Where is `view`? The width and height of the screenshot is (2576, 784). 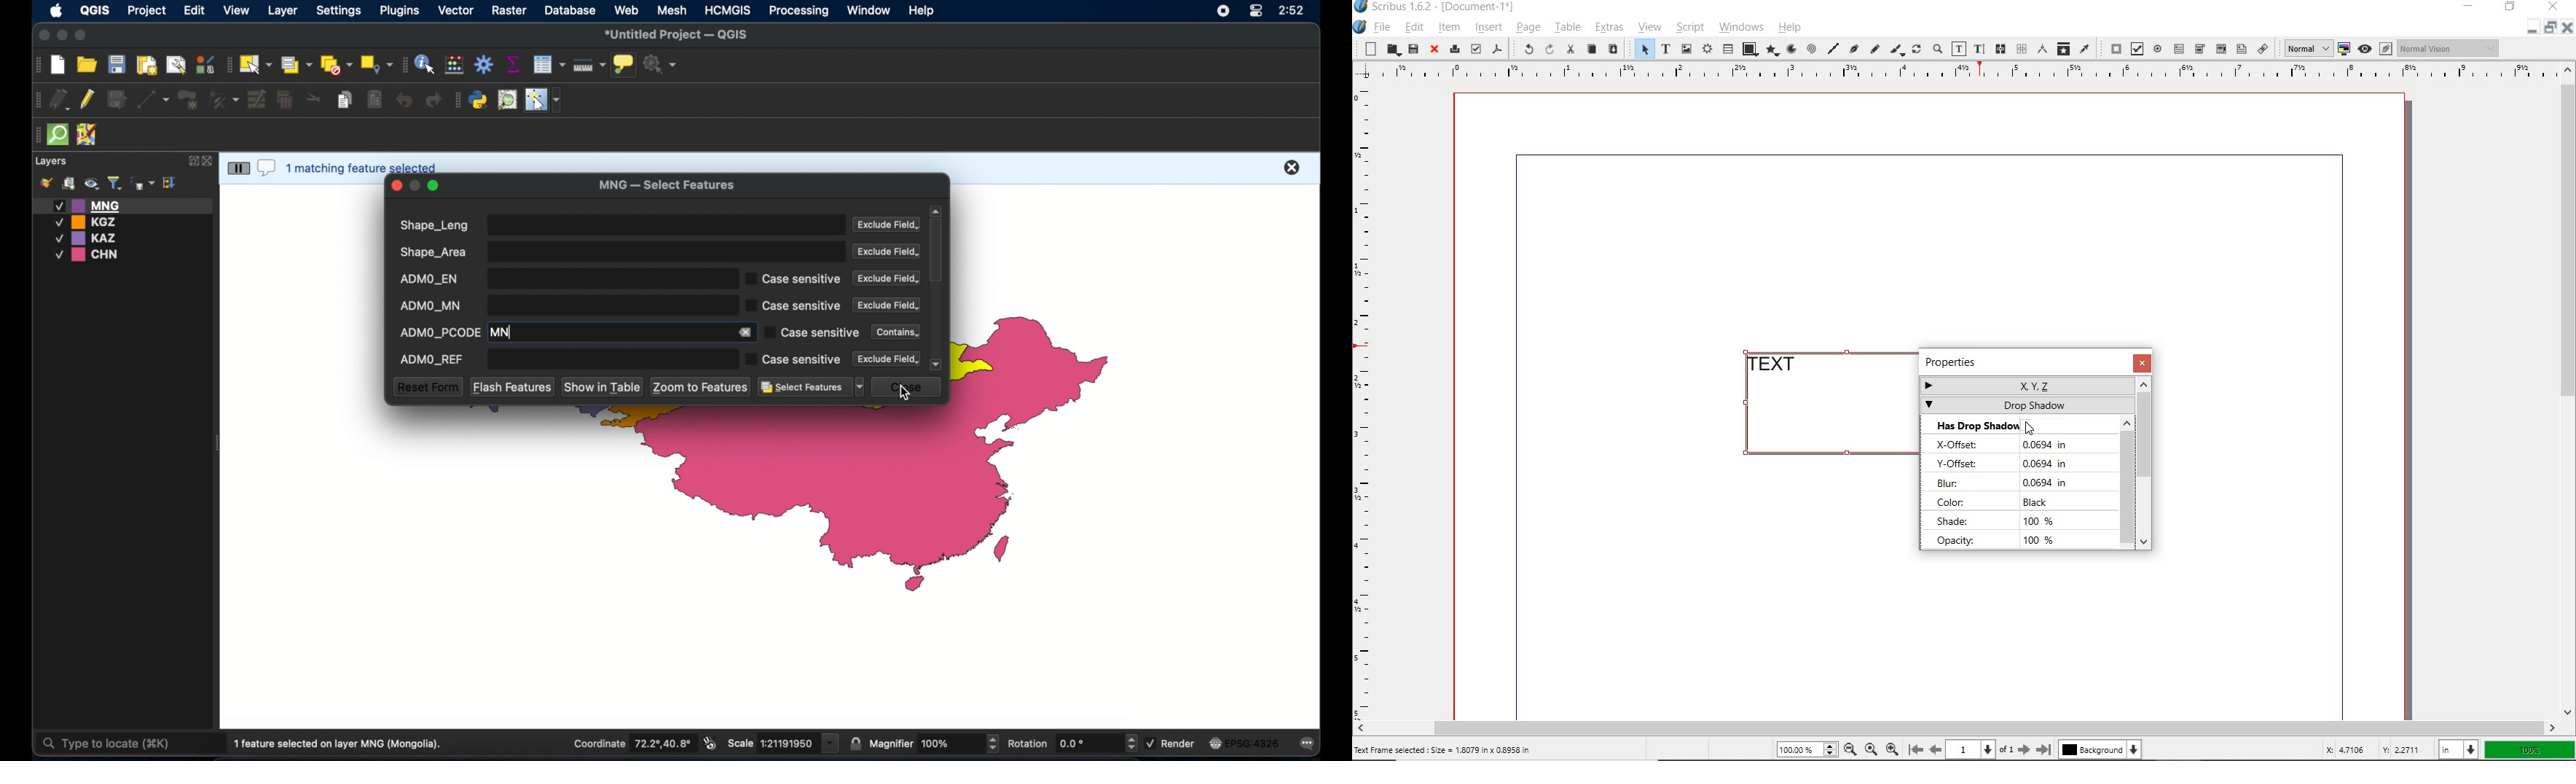 view is located at coordinates (1652, 28).